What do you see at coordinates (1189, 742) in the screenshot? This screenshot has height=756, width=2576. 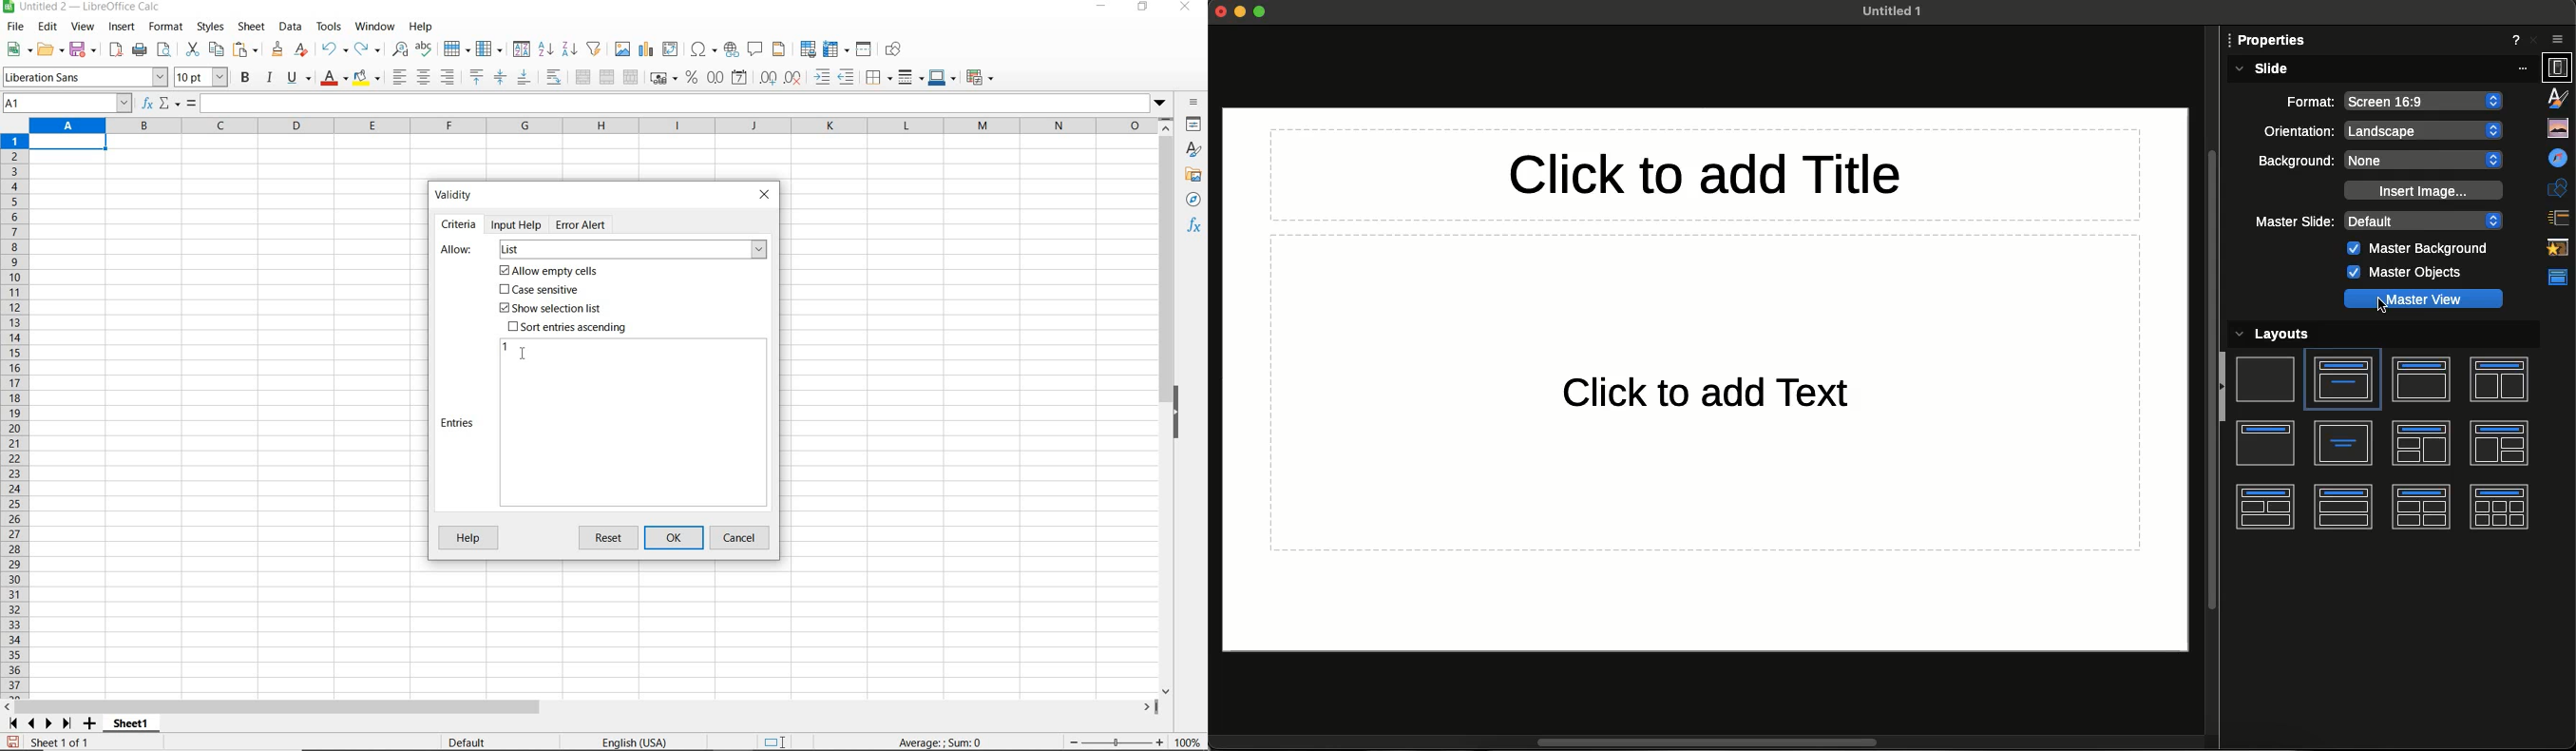 I see `zoom factor` at bounding box center [1189, 742].